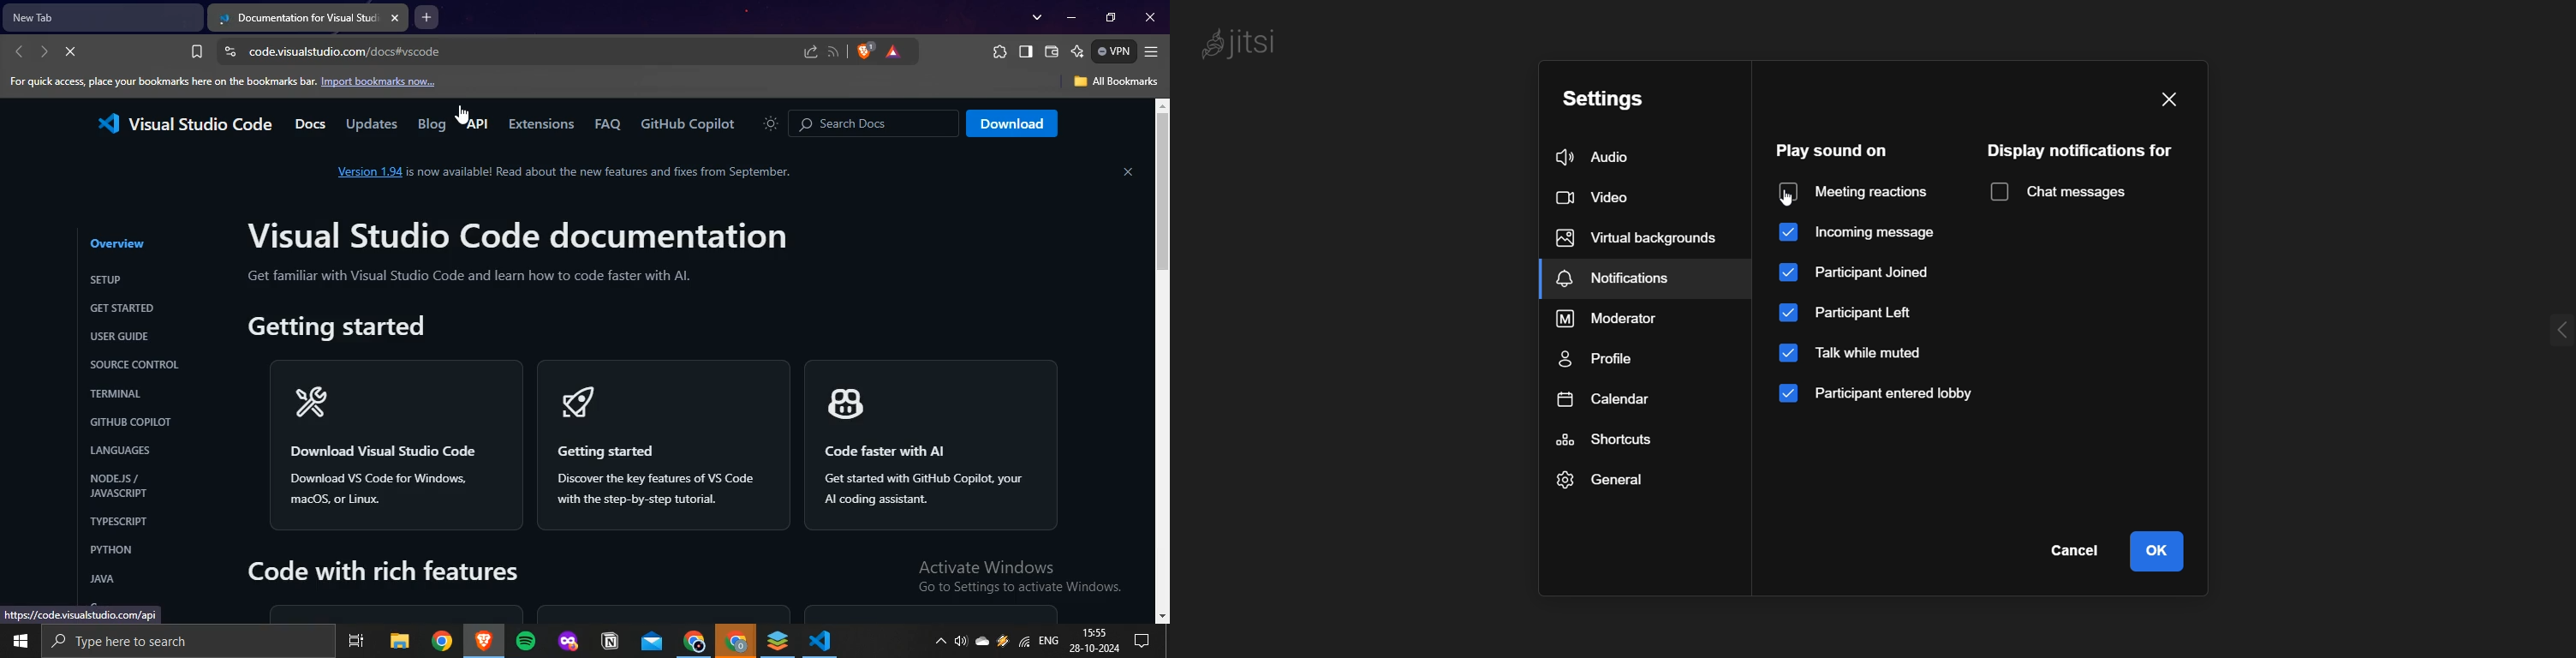  I want to click on icon, so click(773, 123).